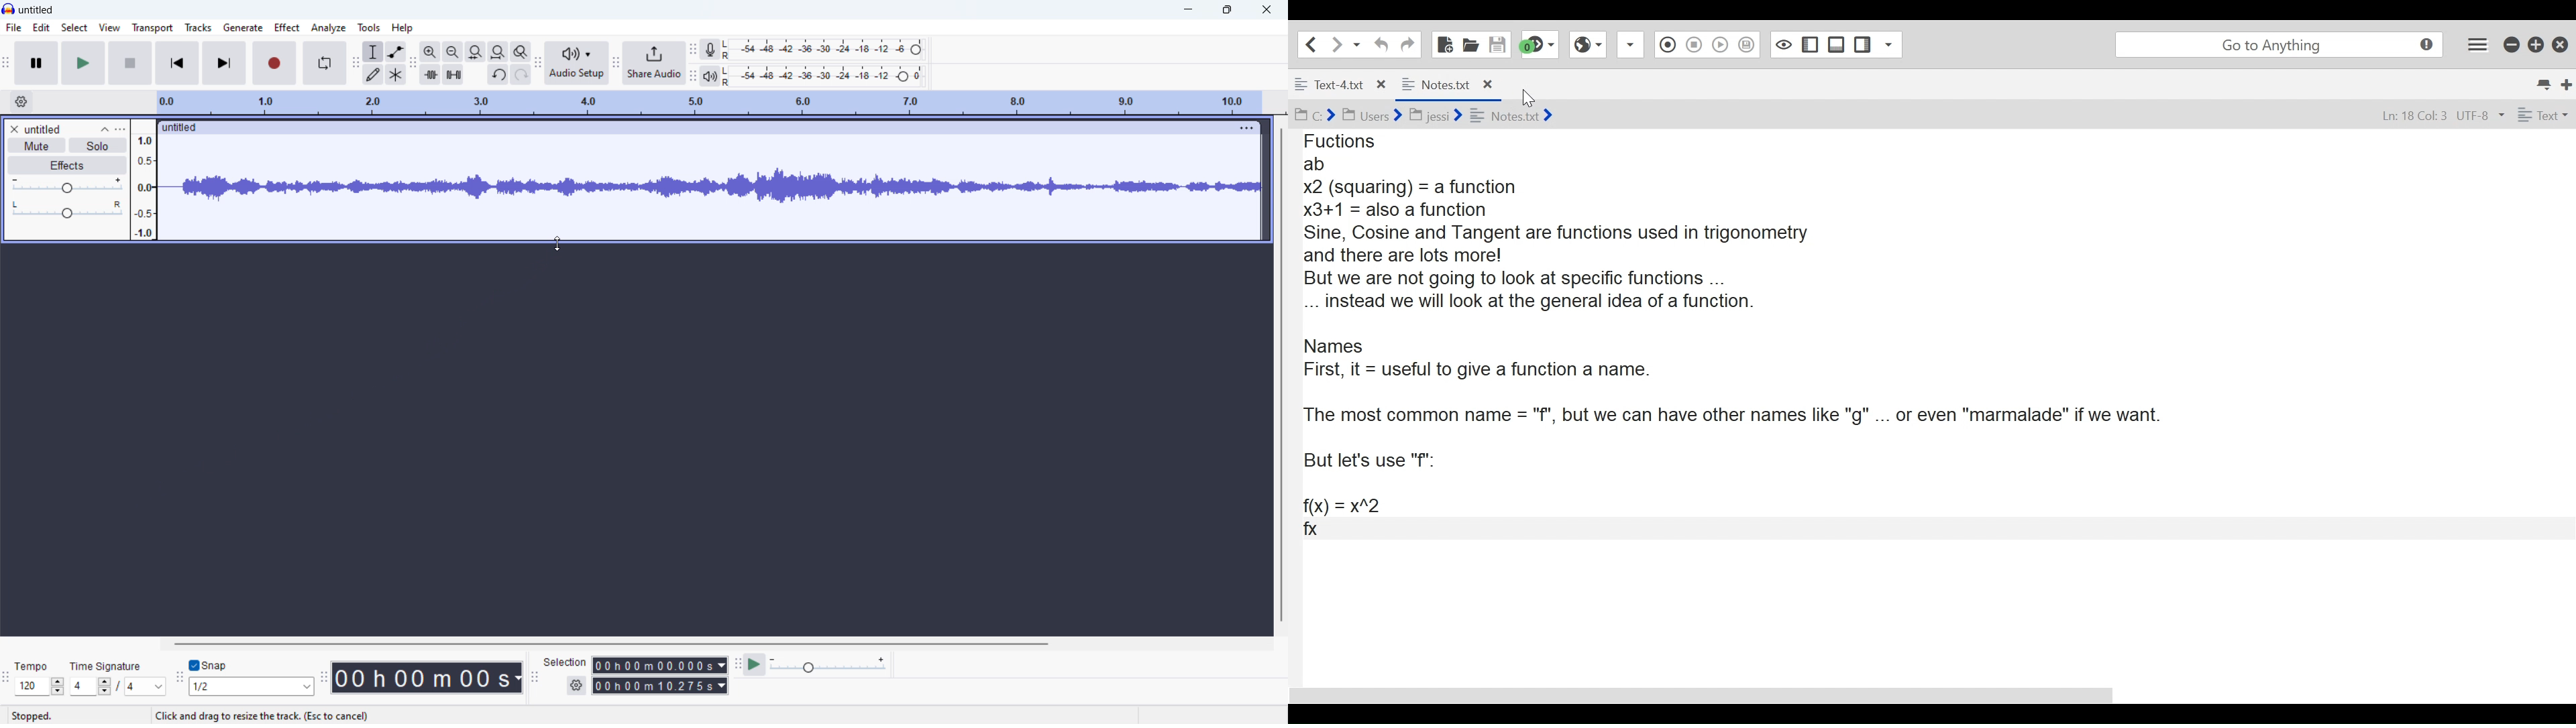  What do you see at coordinates (534, 678) in the screenshot?
I see `selection toolbar` at bounding box center [534, 678].